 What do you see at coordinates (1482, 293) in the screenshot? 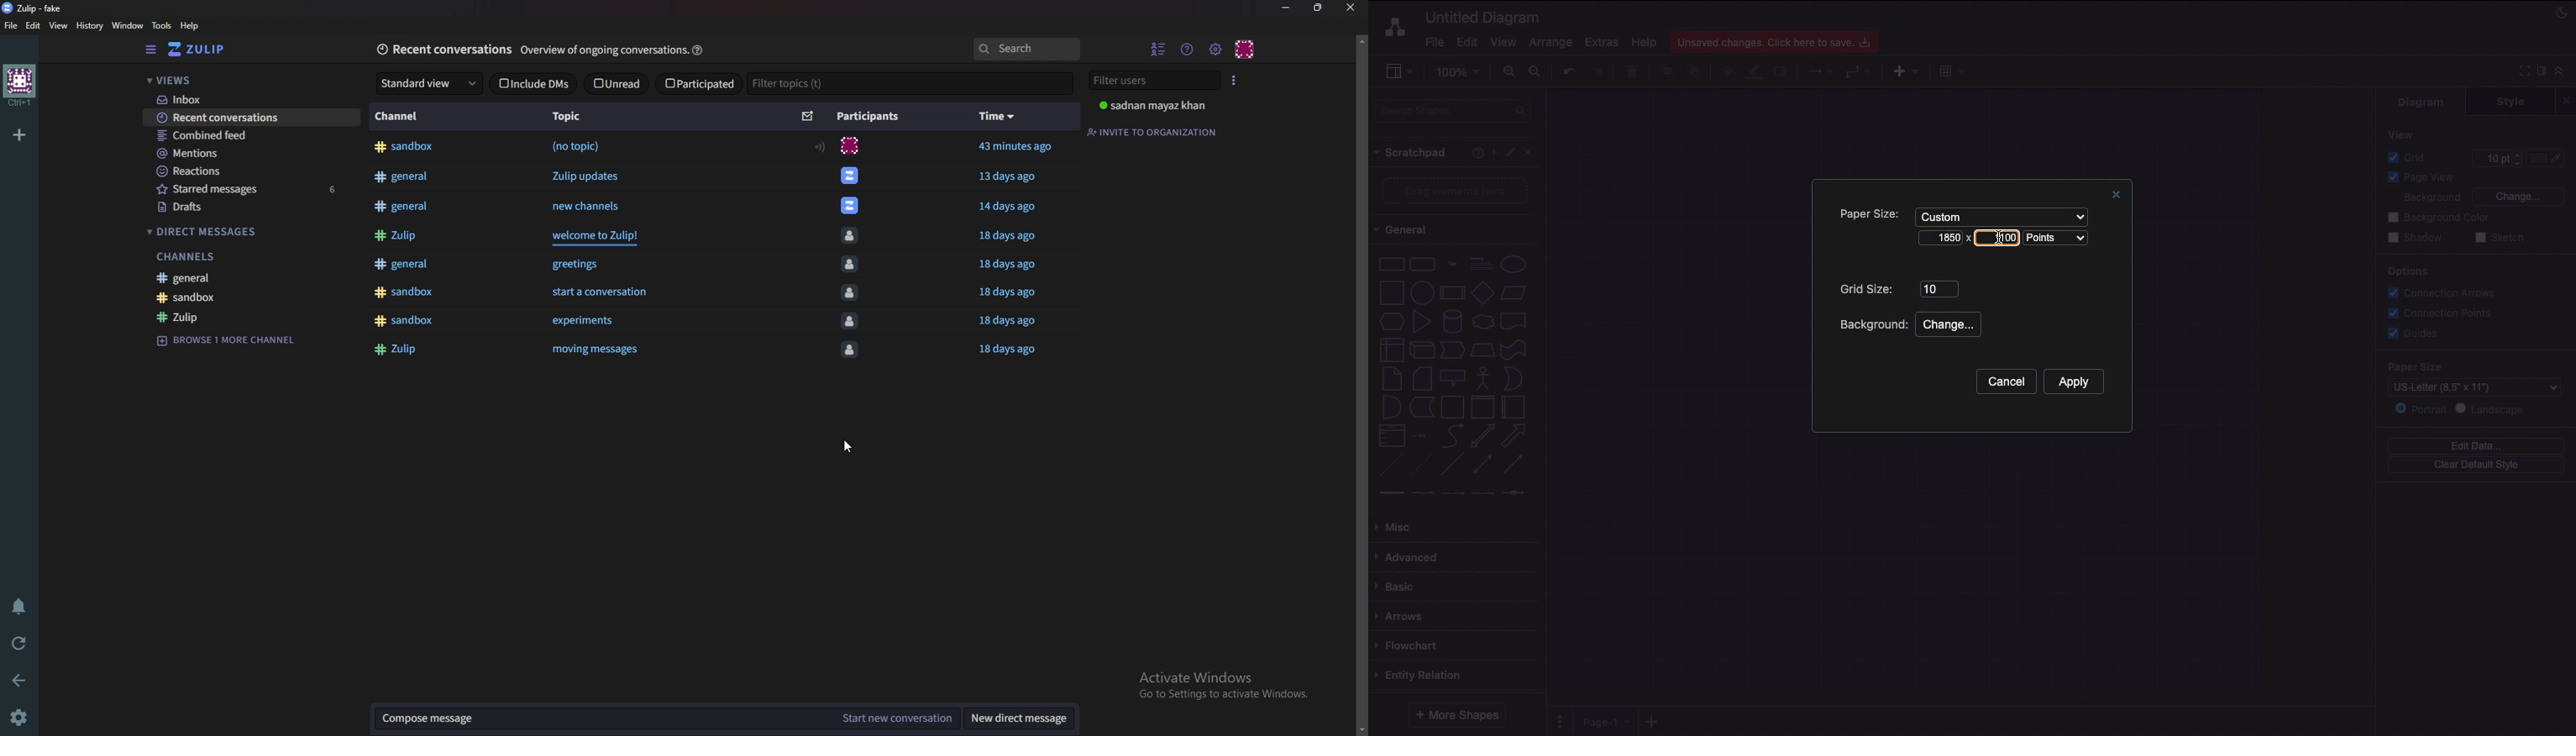
I see `Diamond` at bounding box center [1482, 293].